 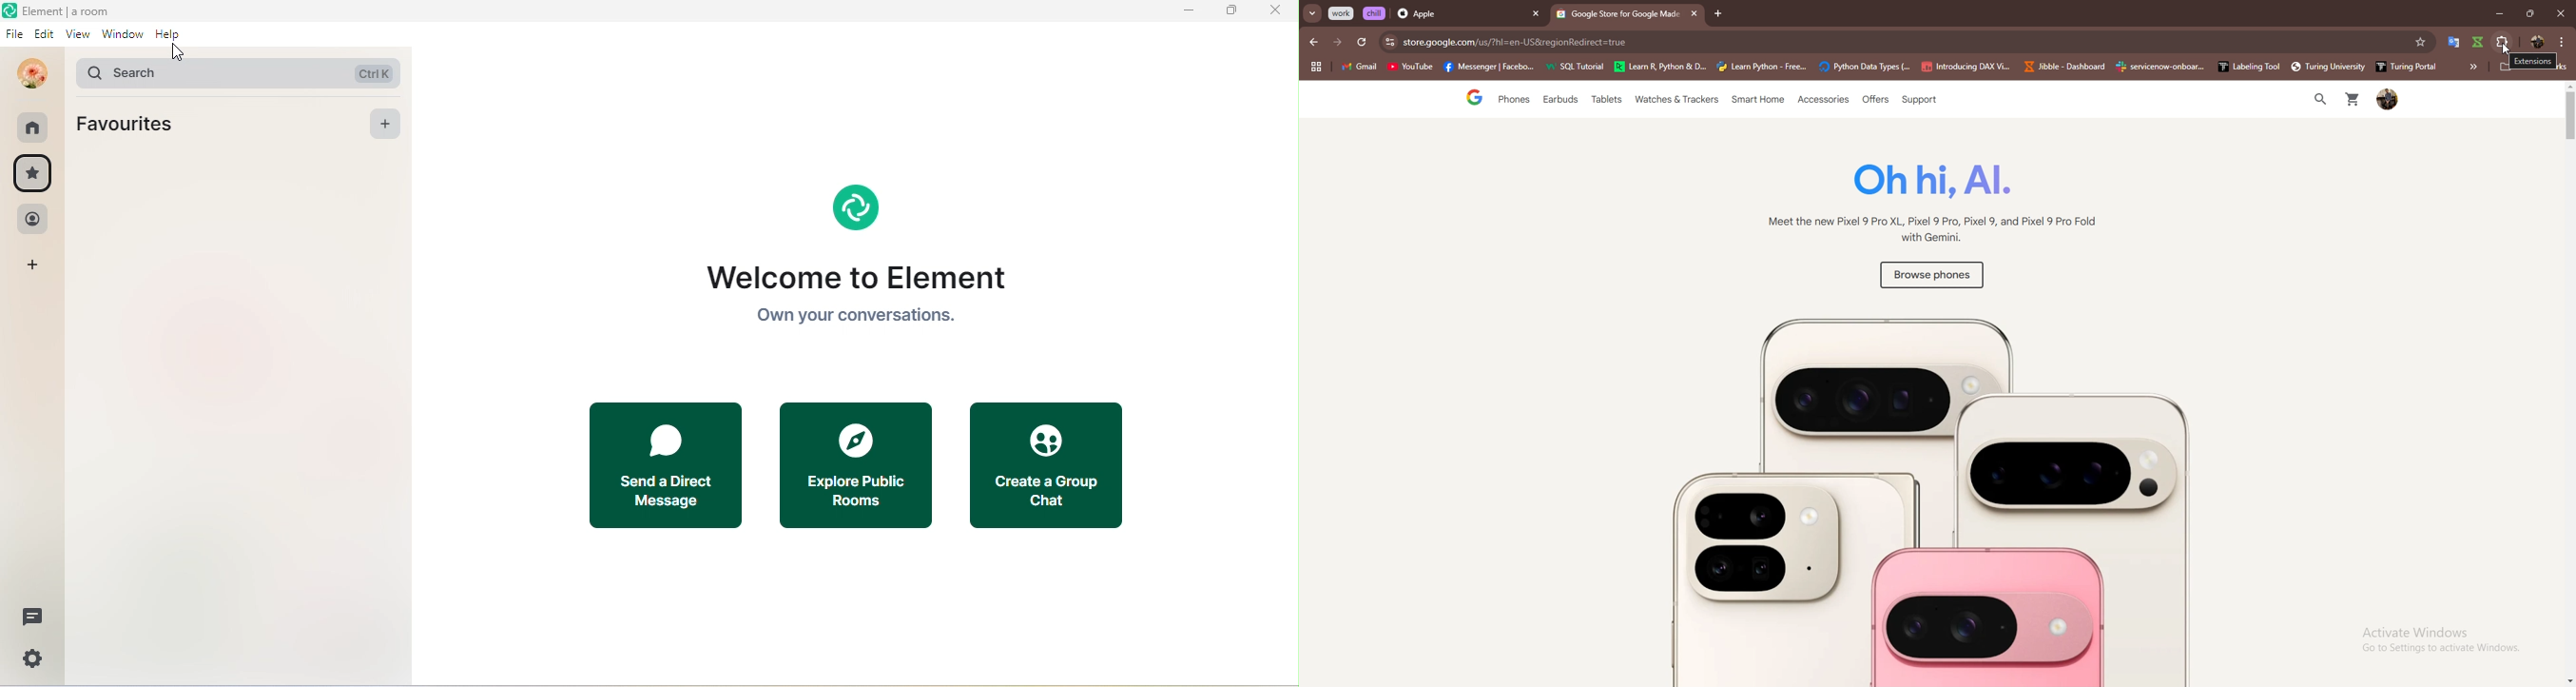 What do you see at coordinates (1463, 99) in the screenshot?
I see `Google page` at bounding box center [1463, 99].